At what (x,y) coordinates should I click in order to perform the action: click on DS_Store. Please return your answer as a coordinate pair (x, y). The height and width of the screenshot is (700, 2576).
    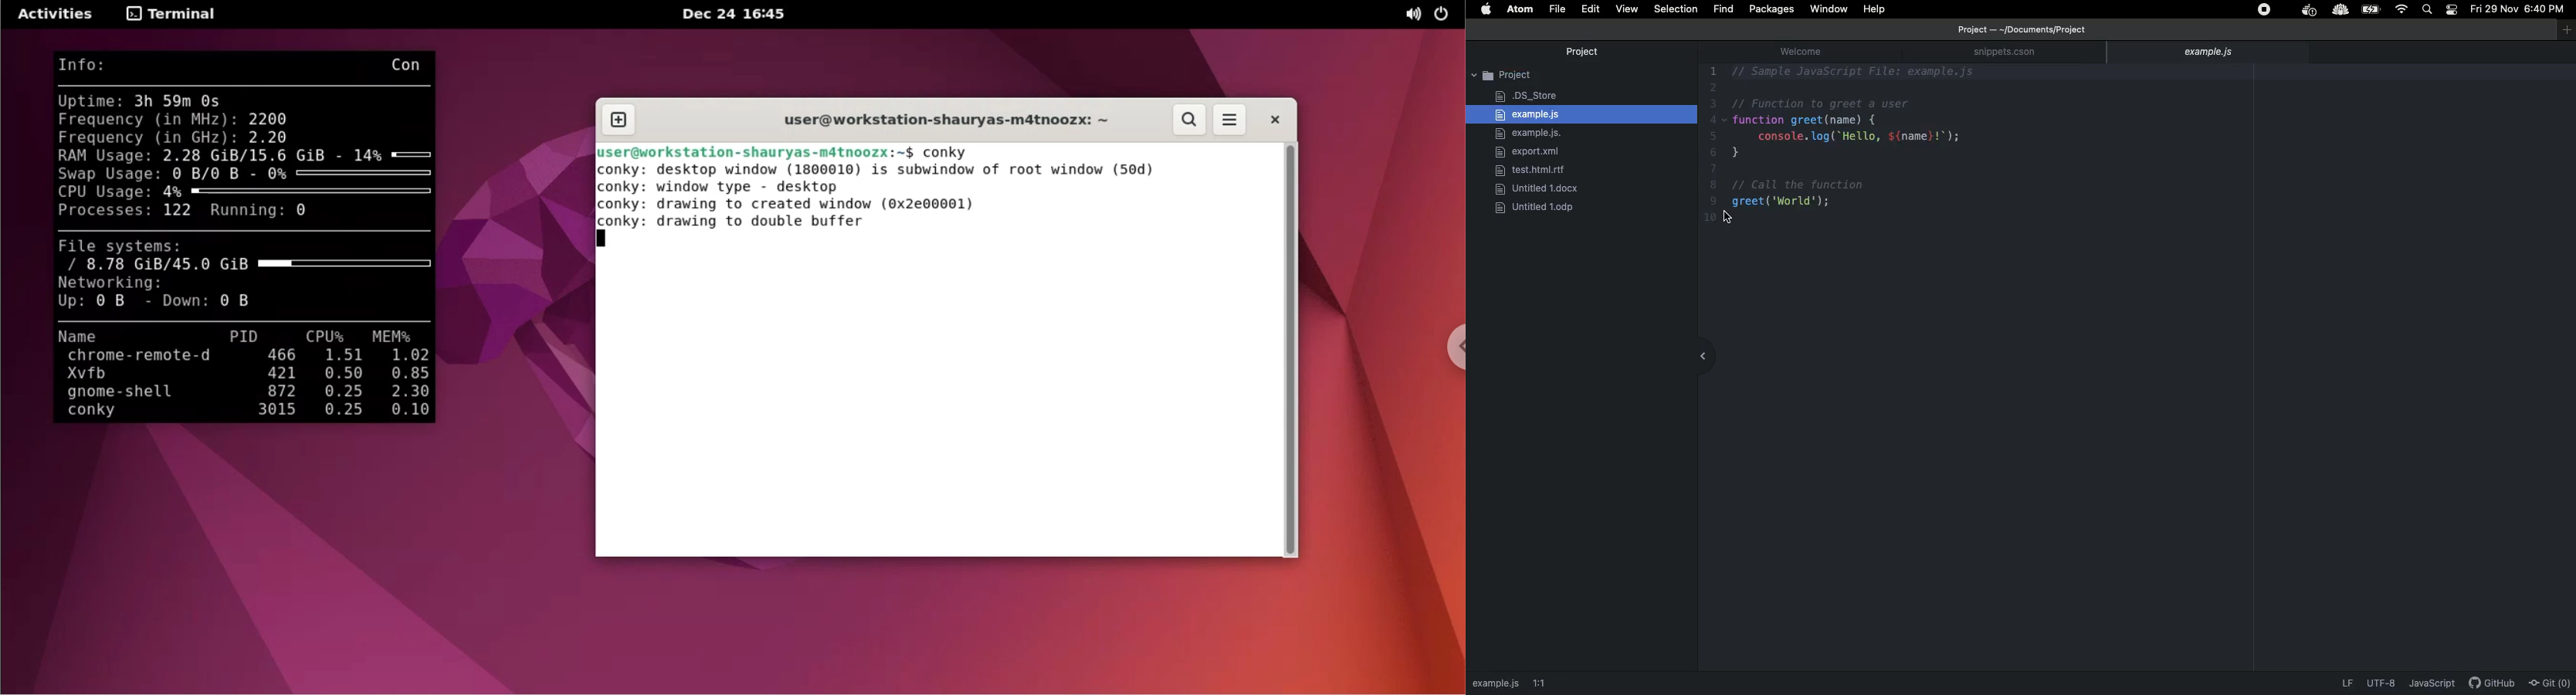
    Looking at the image, I should click on (1527, 97).